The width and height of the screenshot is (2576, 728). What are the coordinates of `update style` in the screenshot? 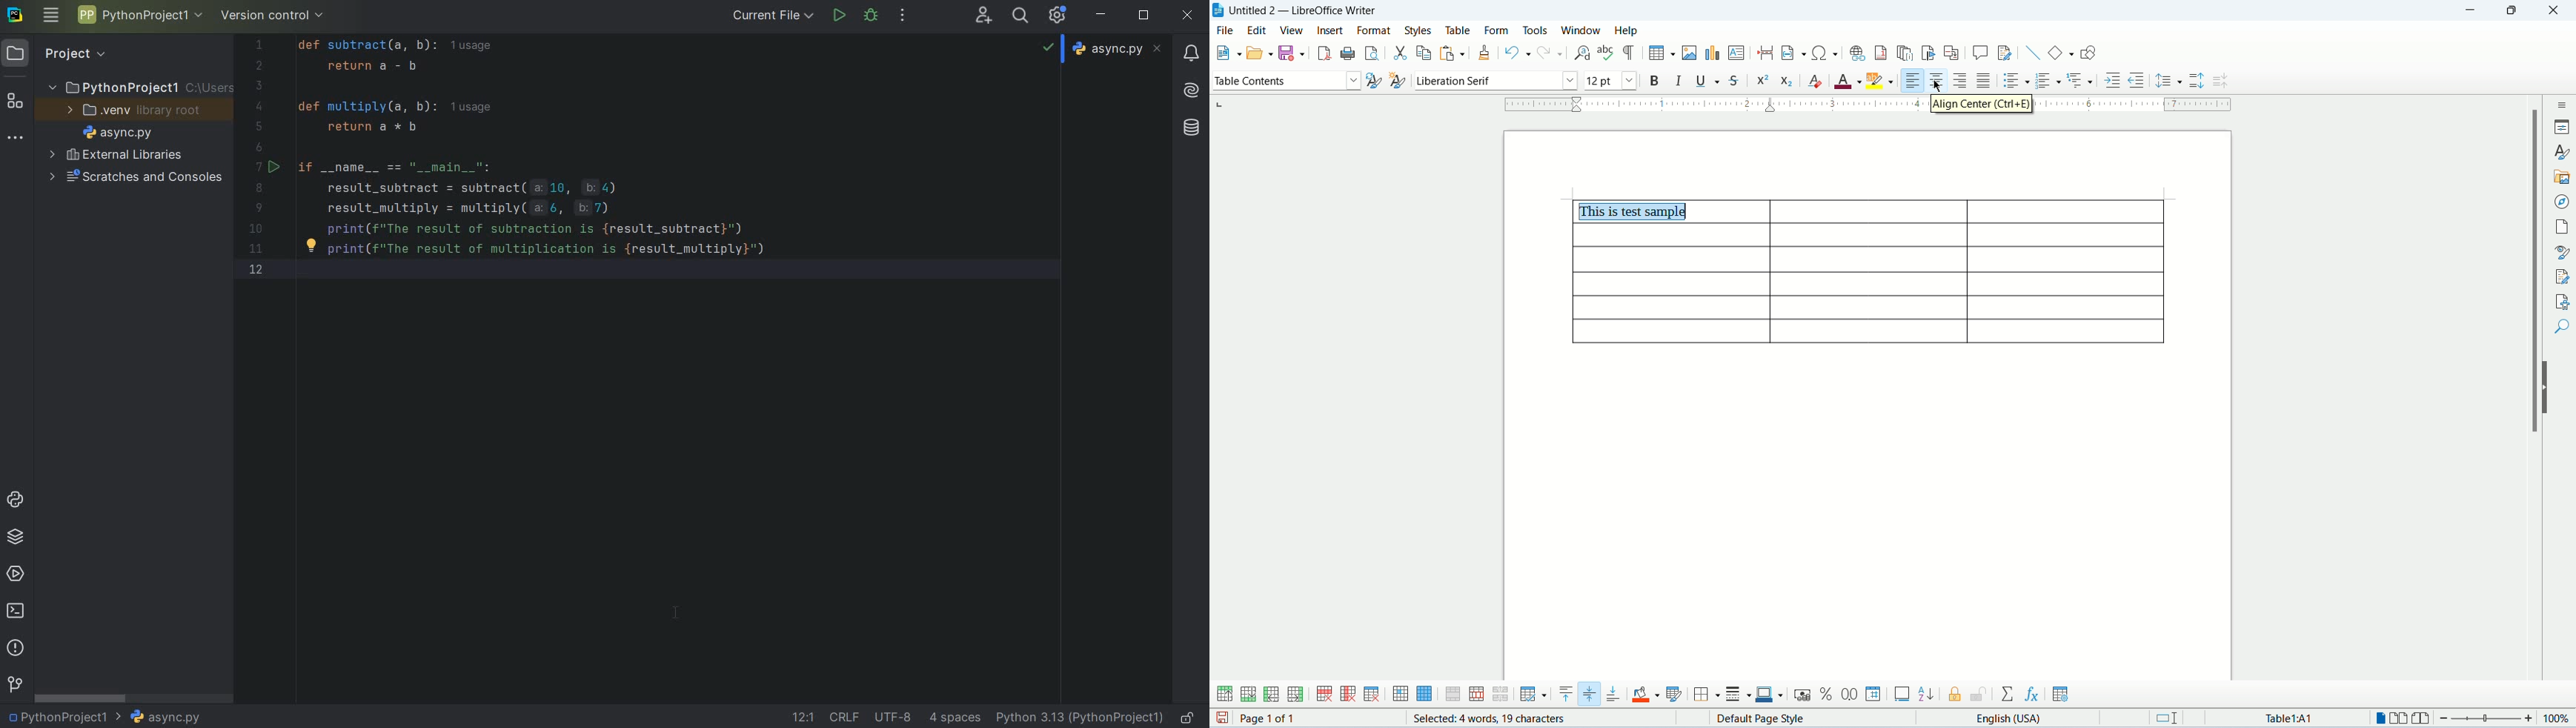 It's located at (1373, 82).